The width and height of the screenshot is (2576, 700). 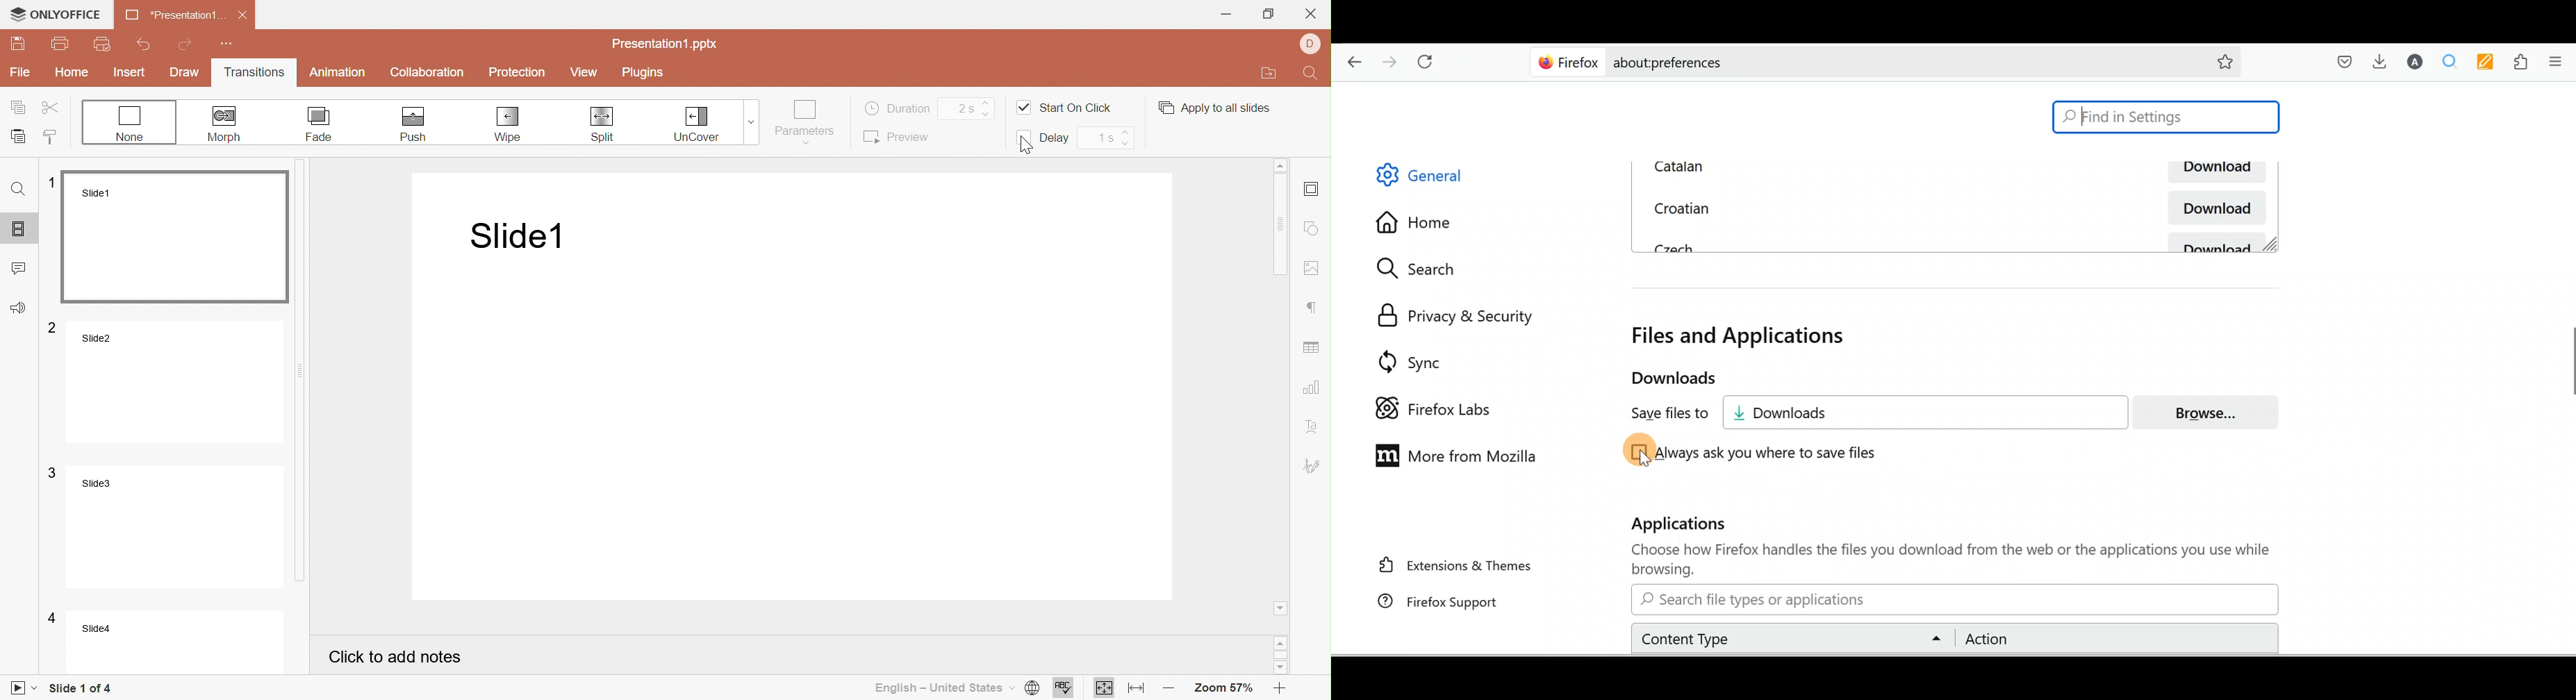 I want to click on Downloads, so click(x=1661, y=379).